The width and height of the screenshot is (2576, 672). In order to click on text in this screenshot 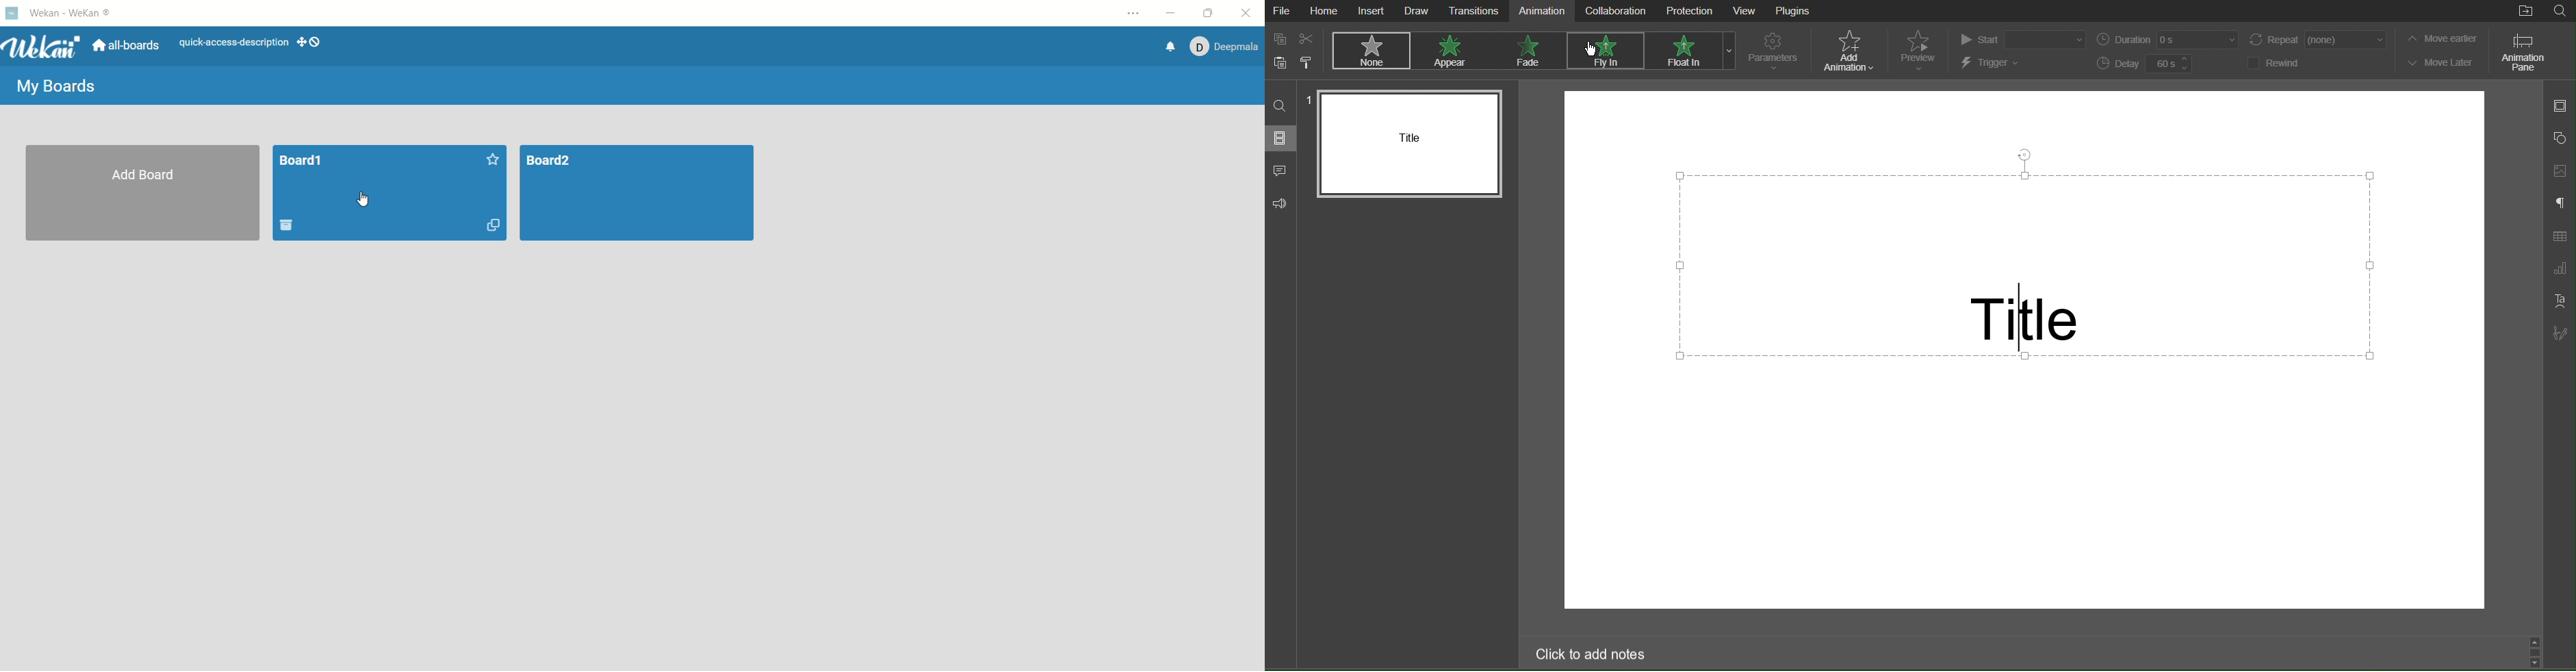, I will do `click(234, 43)`.